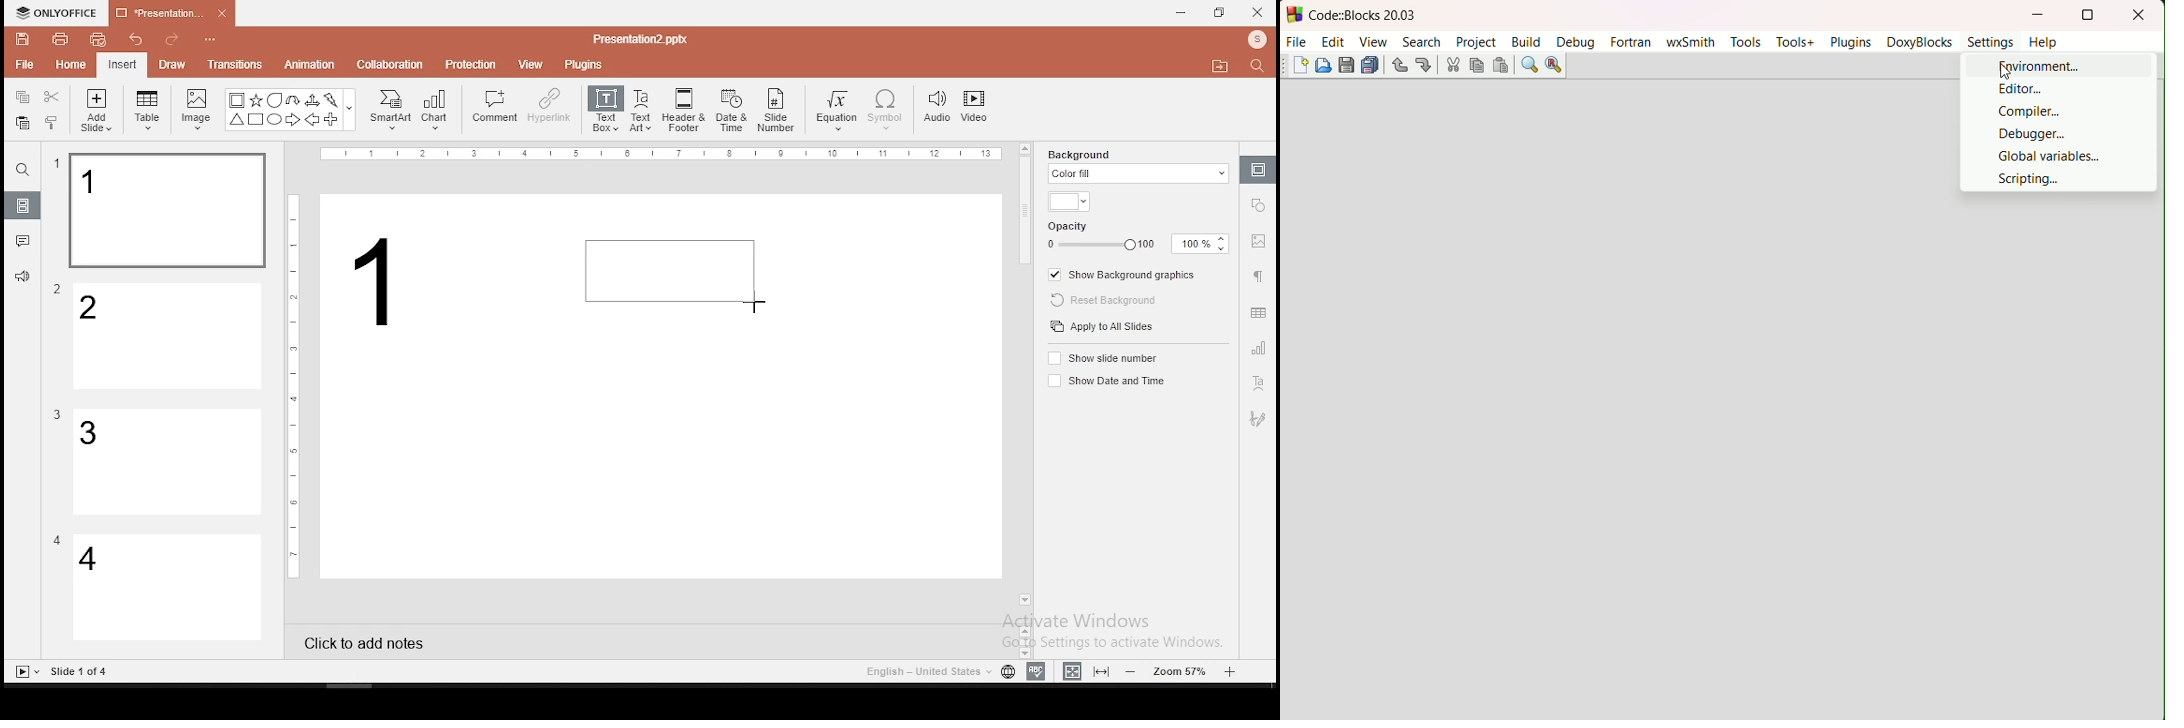  I want to click on scripting, so click(2028, 180).